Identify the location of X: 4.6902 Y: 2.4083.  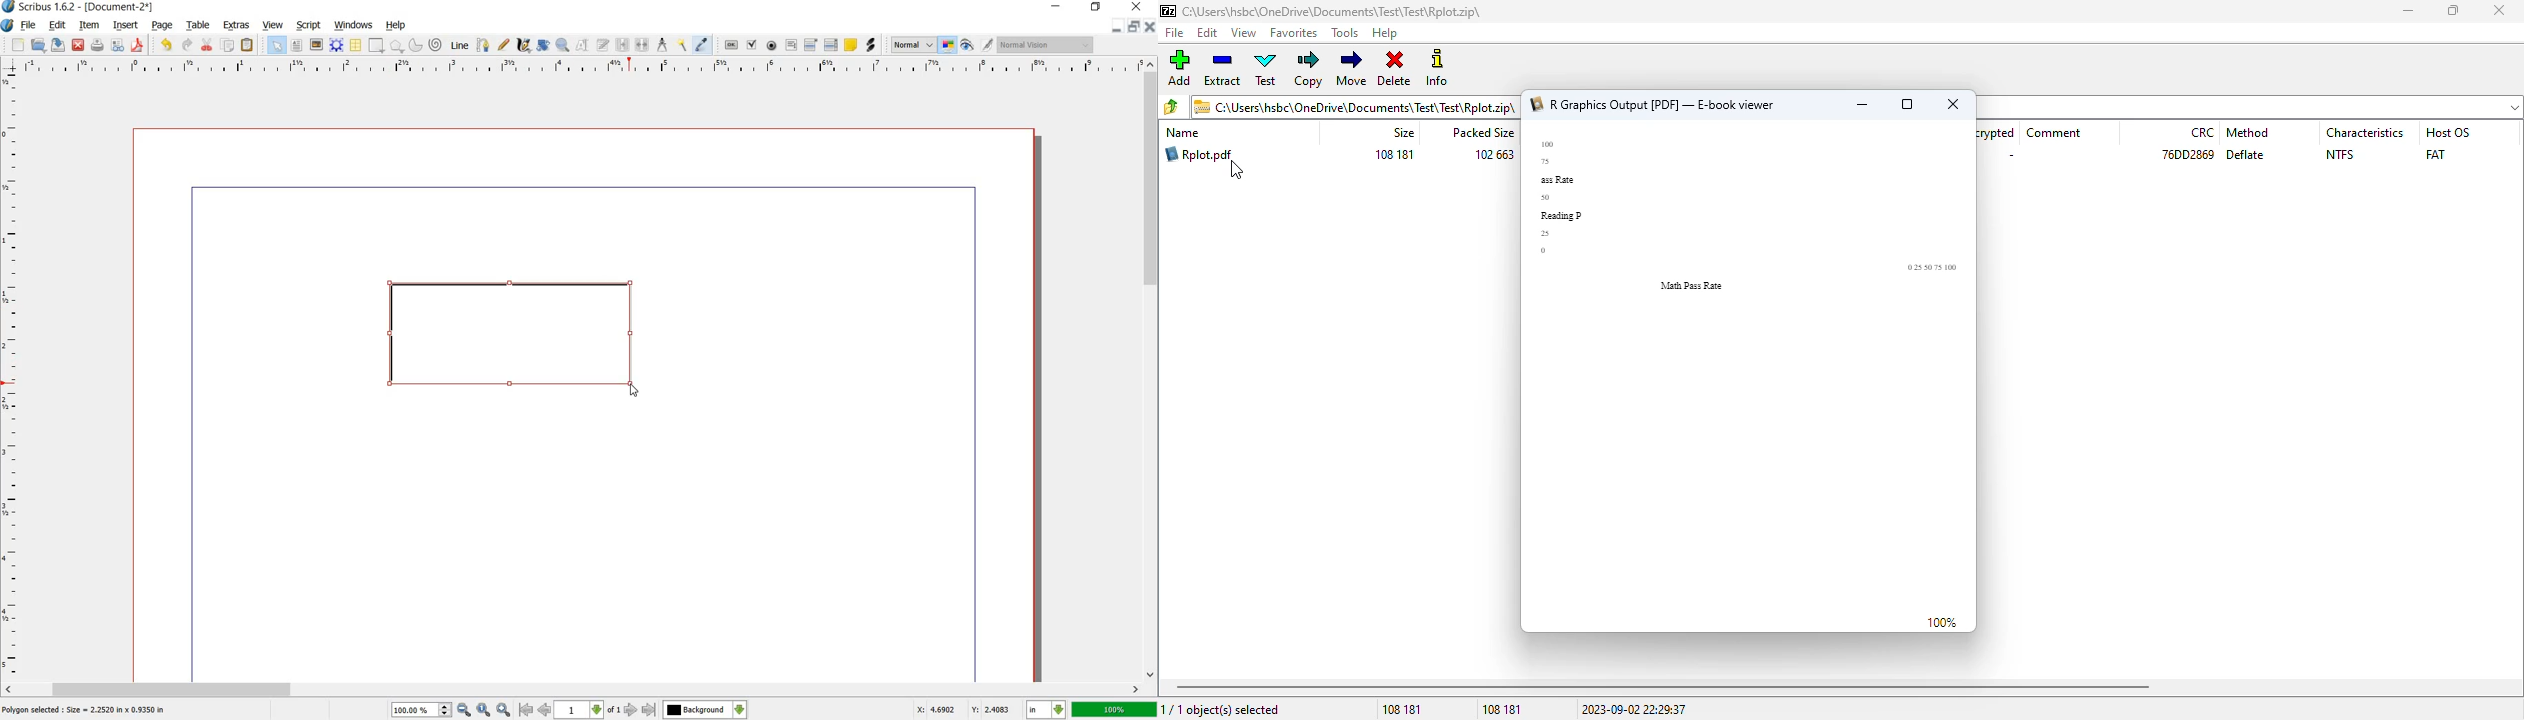
(965, 710).